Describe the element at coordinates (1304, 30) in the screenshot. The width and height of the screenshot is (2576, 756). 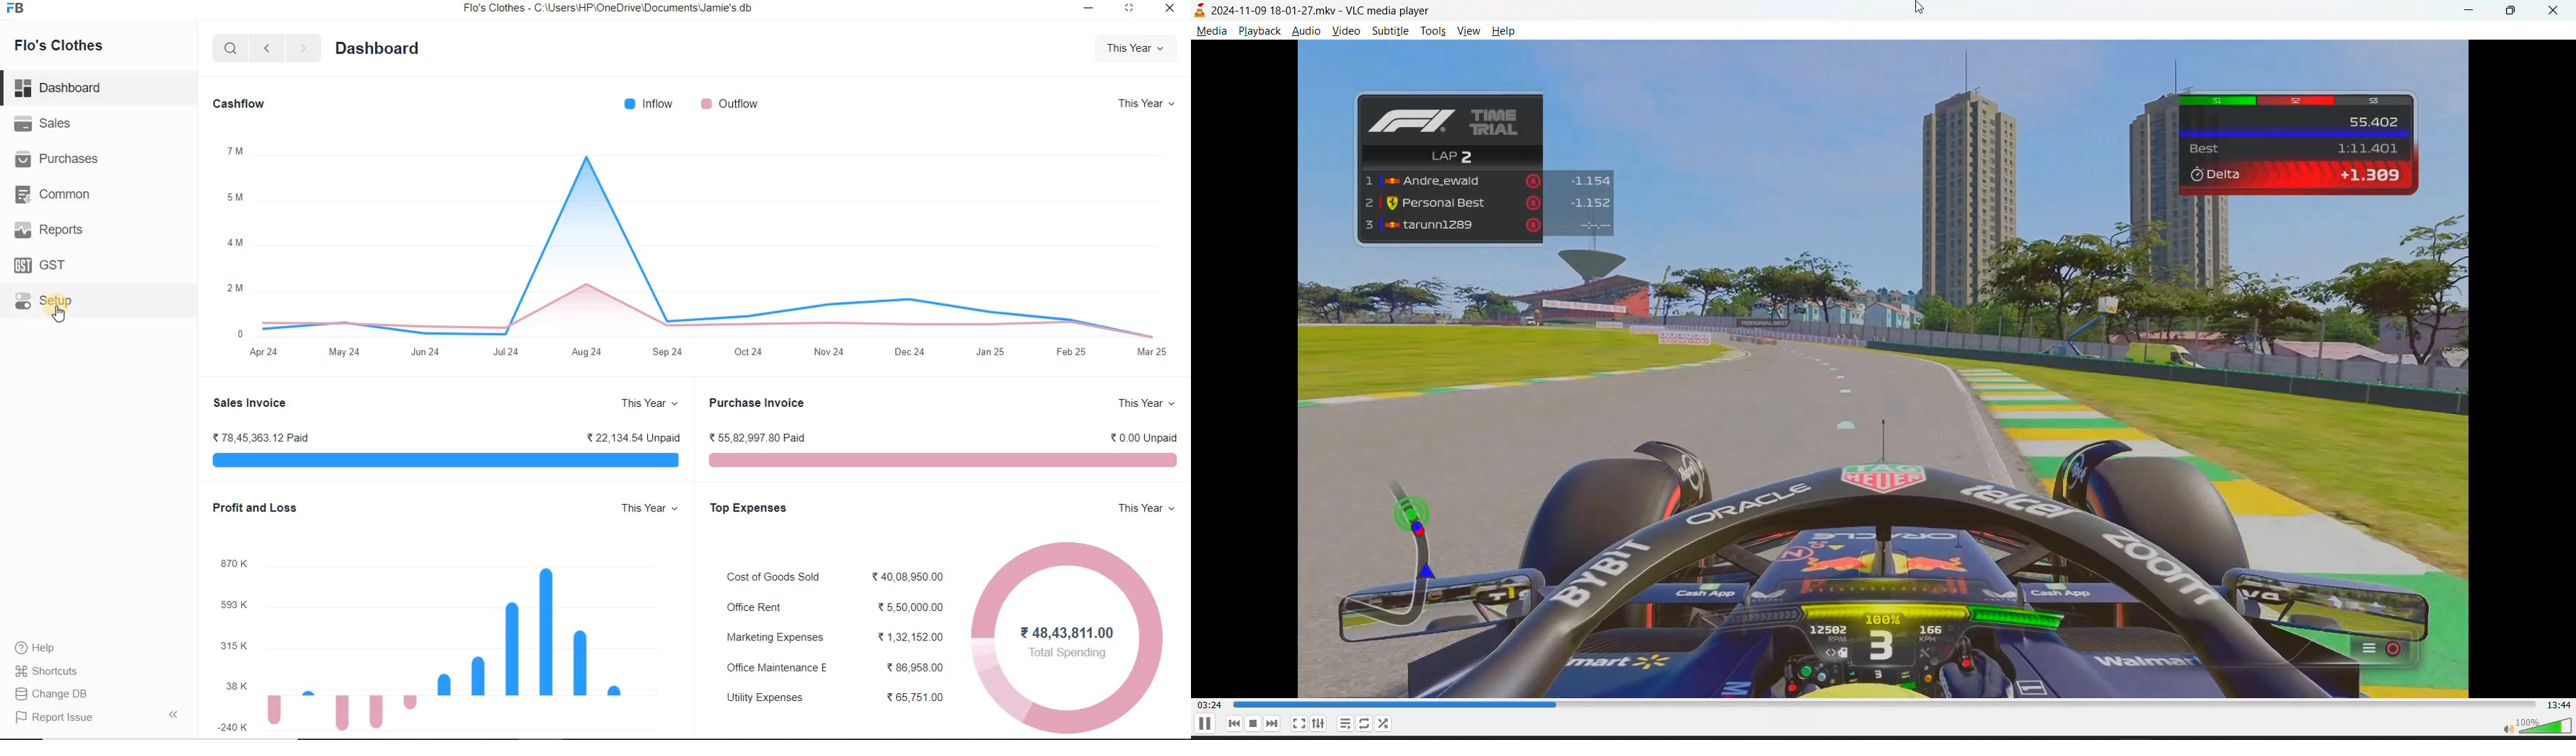
I see `audio` at that location.